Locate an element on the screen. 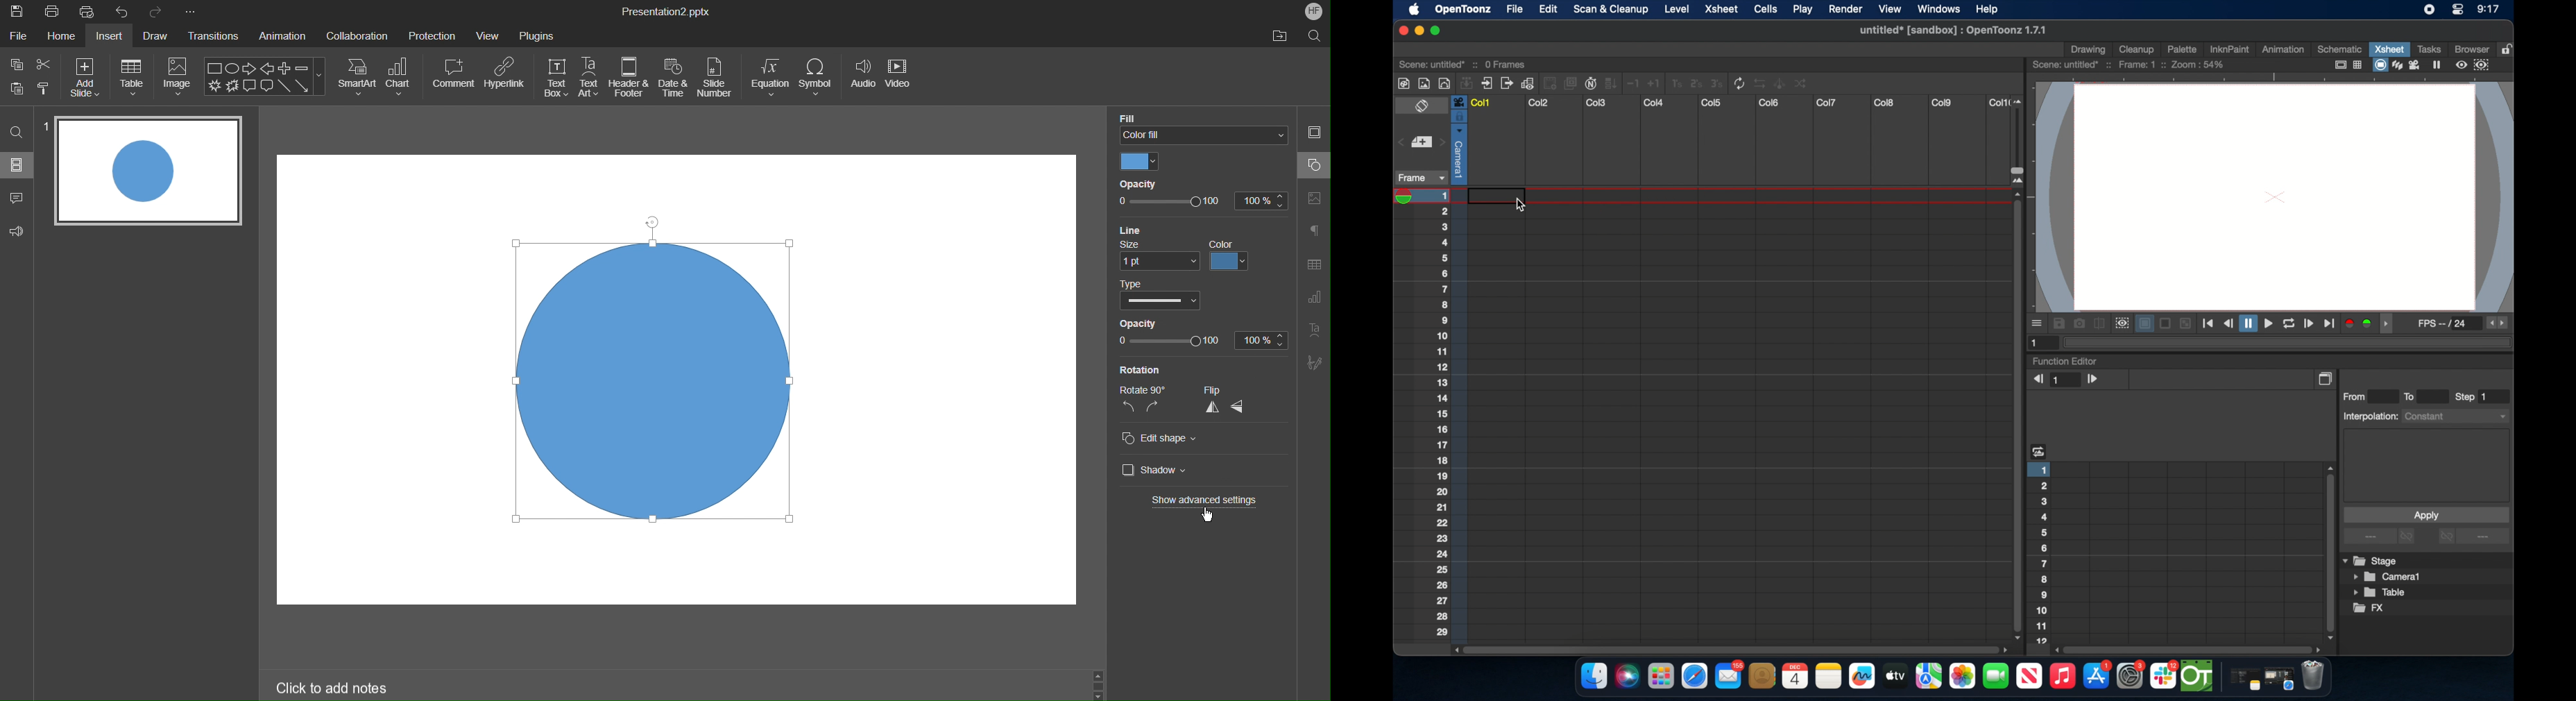 The image size is (2576, 728). scroll box is located at coordinates (2016, 415).